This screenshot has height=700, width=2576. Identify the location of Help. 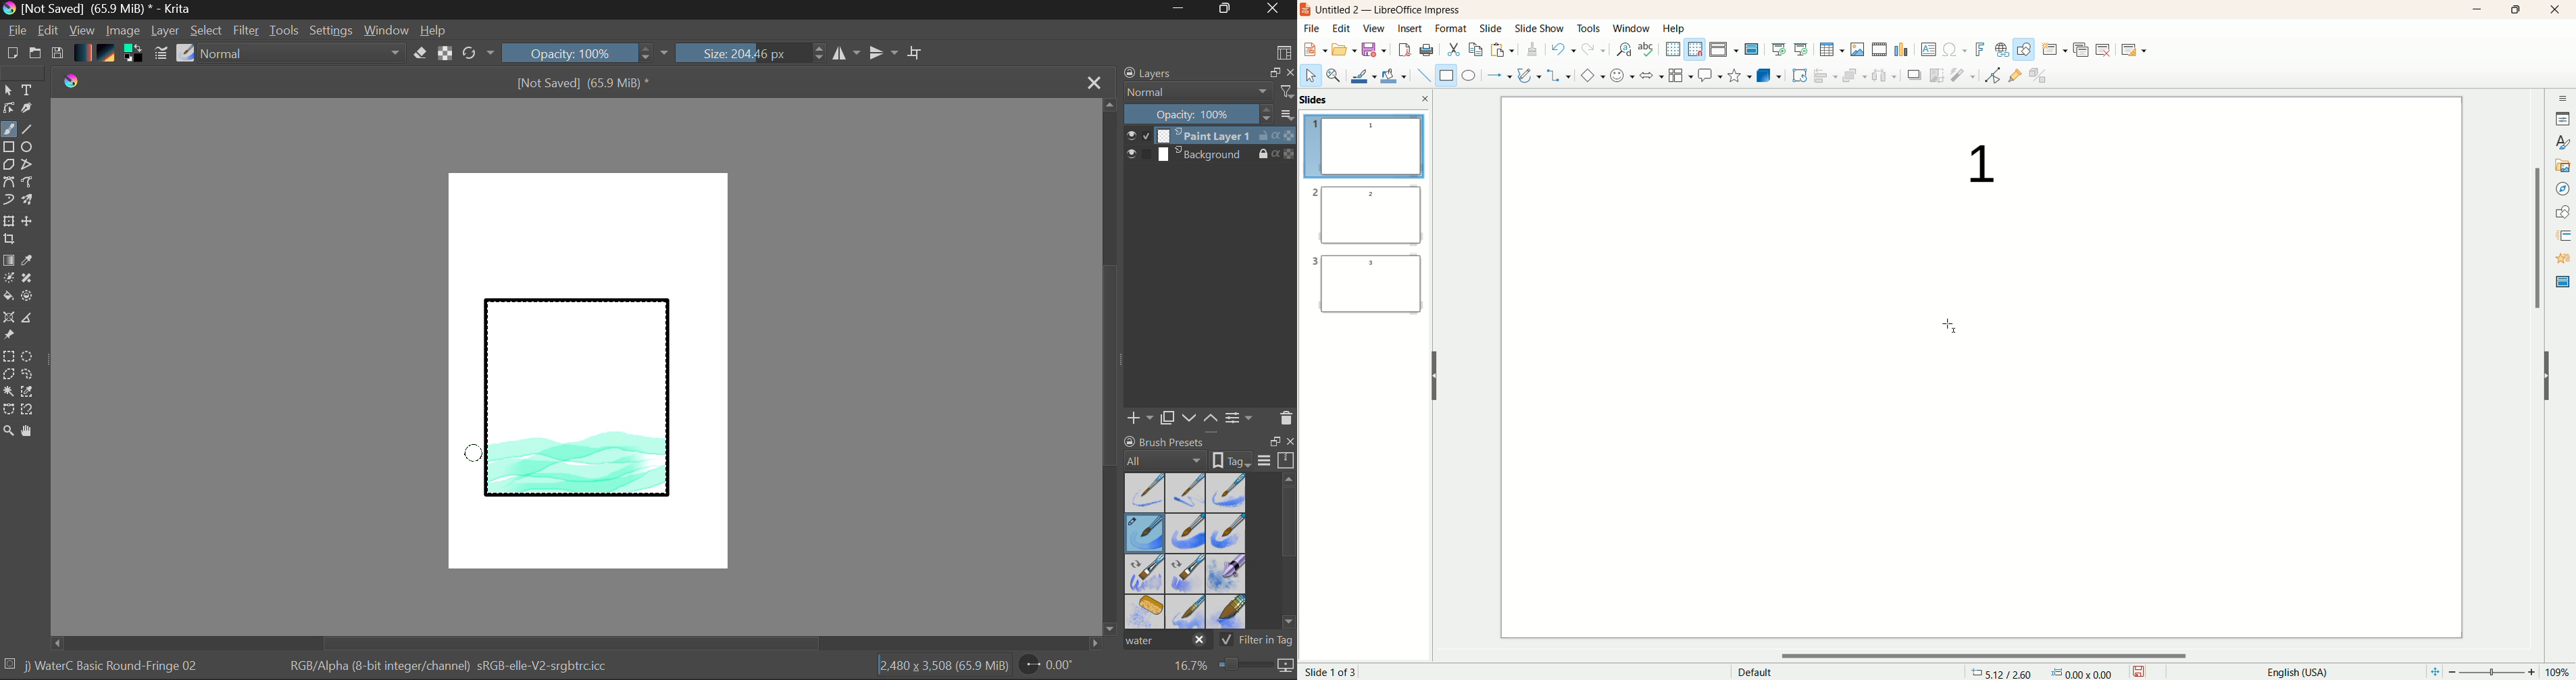
(434, 30).